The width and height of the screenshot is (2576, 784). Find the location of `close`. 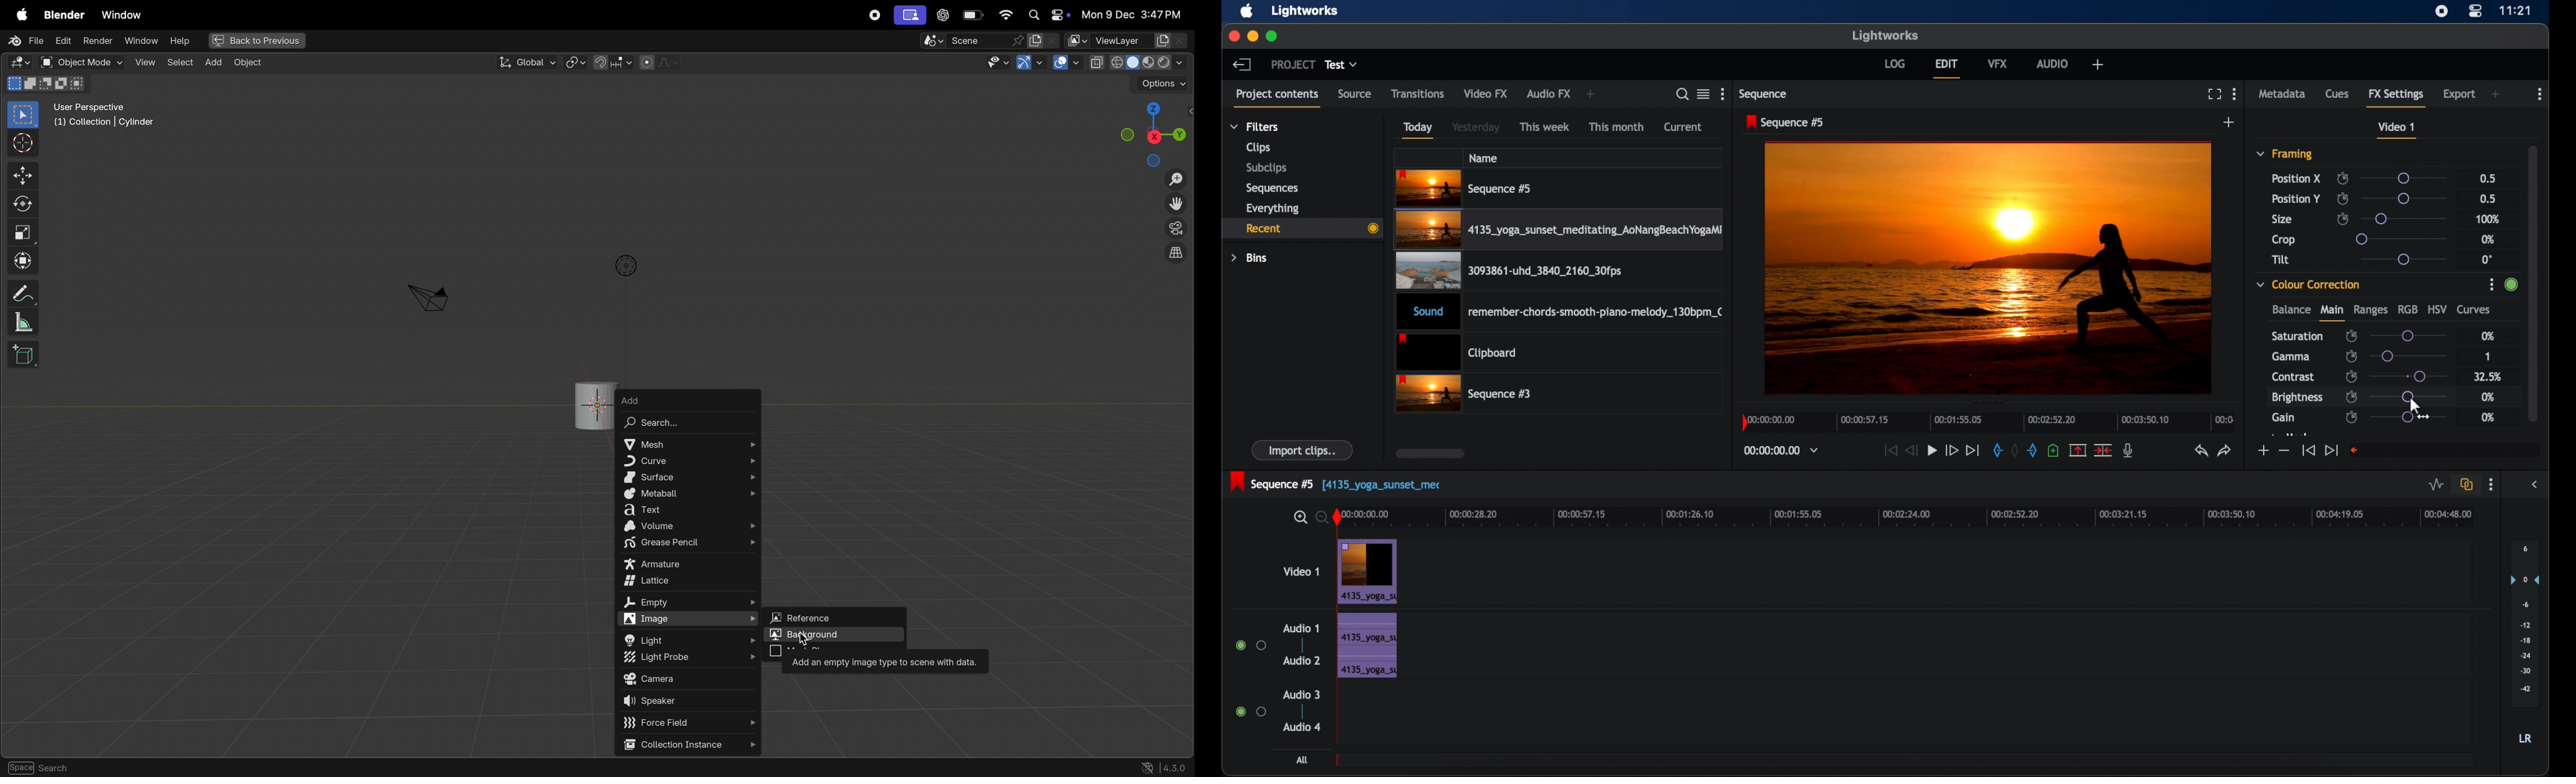

close is located at coordinates (1233, 35).